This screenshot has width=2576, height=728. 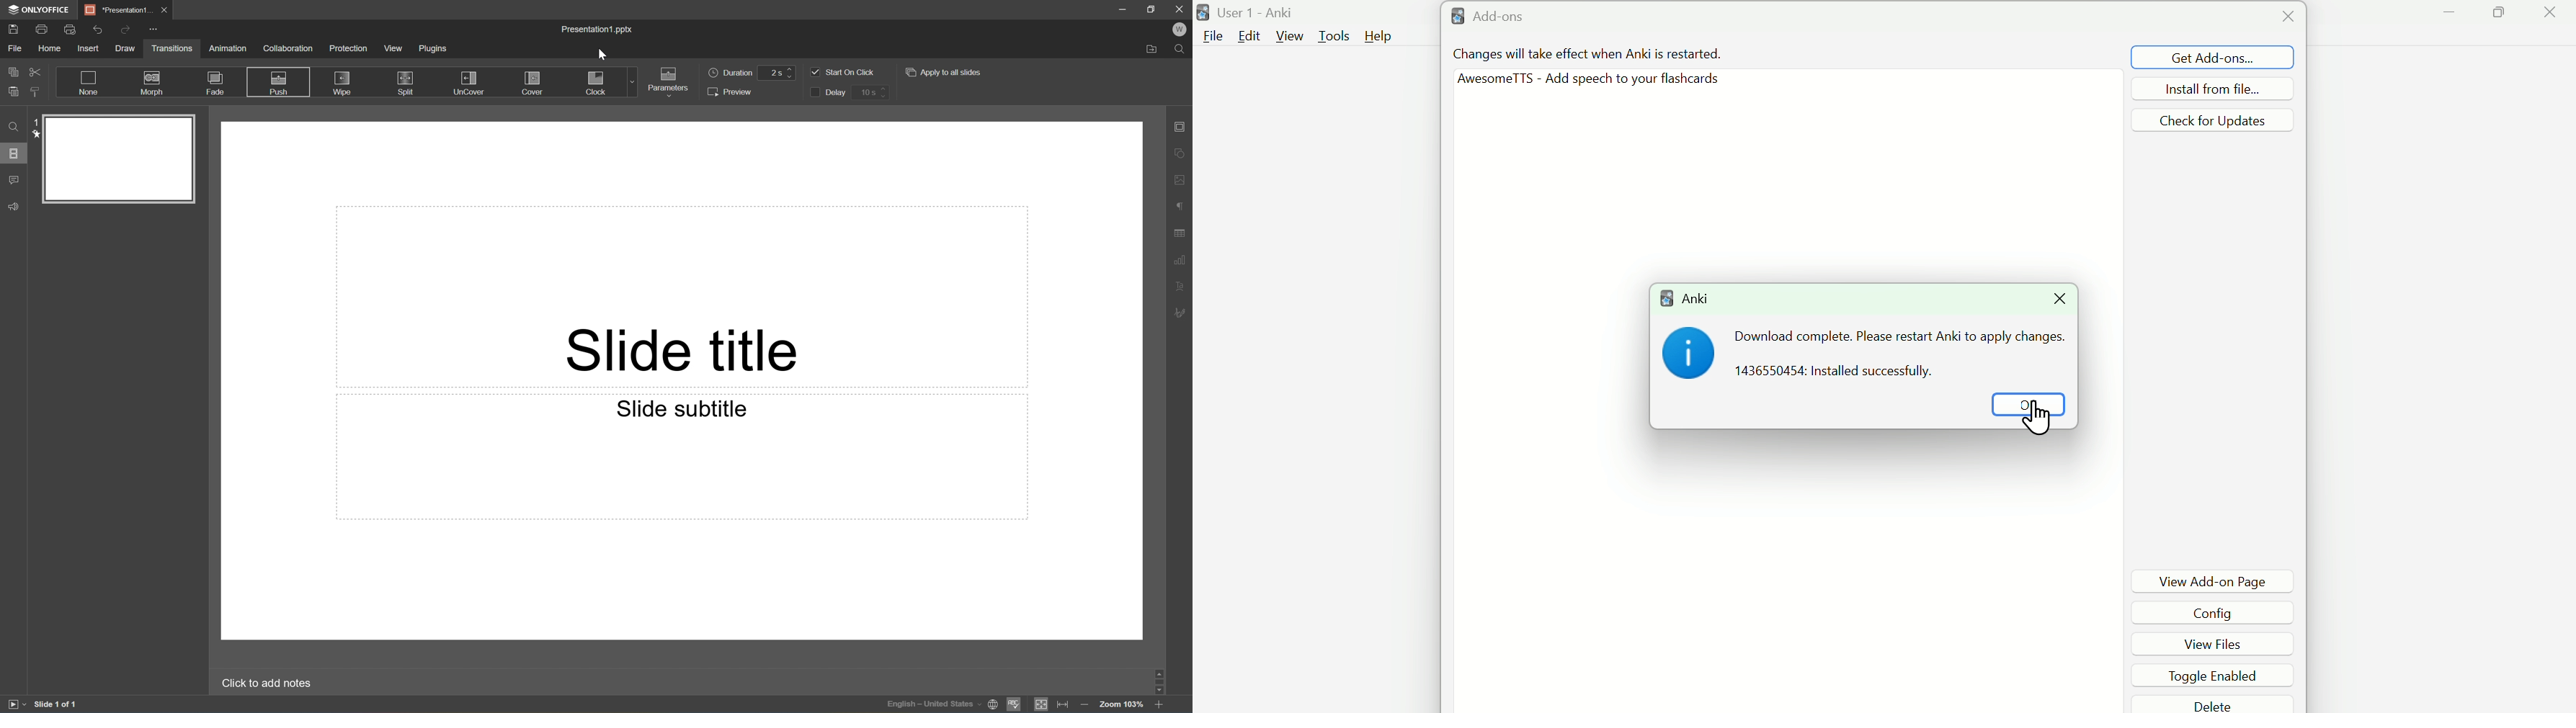 I want to click on Close, so click(x=2060, y=297).